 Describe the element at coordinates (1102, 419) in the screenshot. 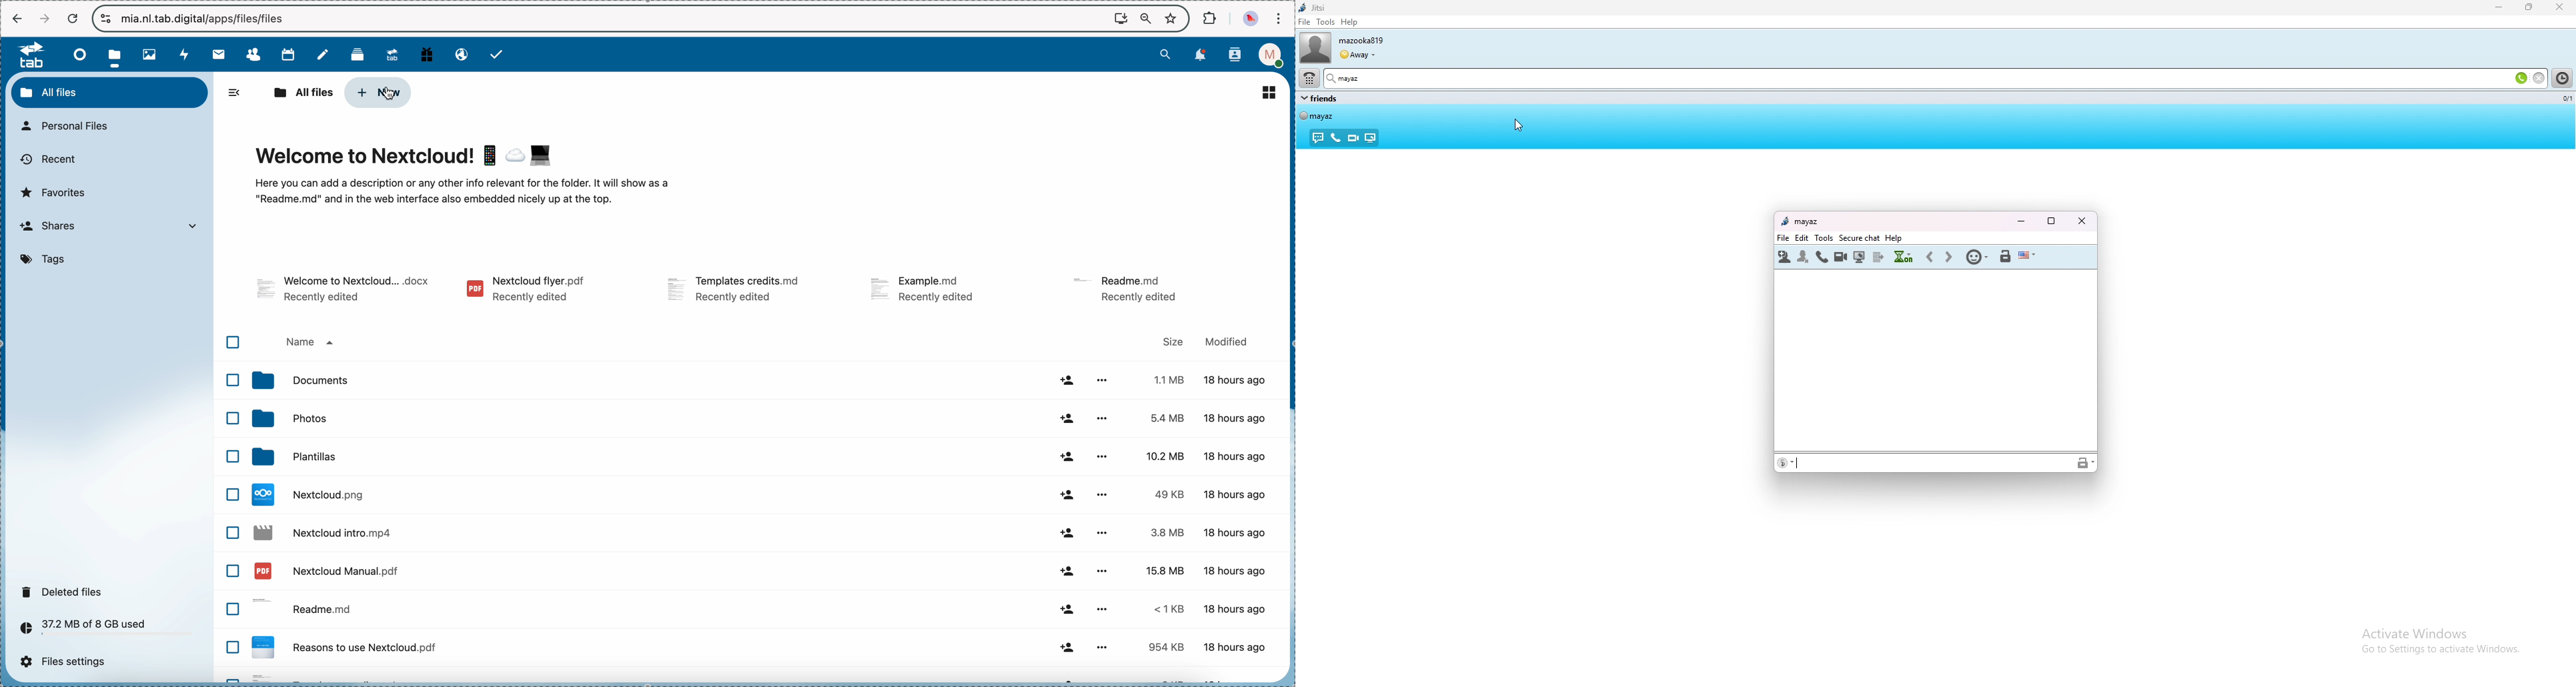

I see `more options` at that location.